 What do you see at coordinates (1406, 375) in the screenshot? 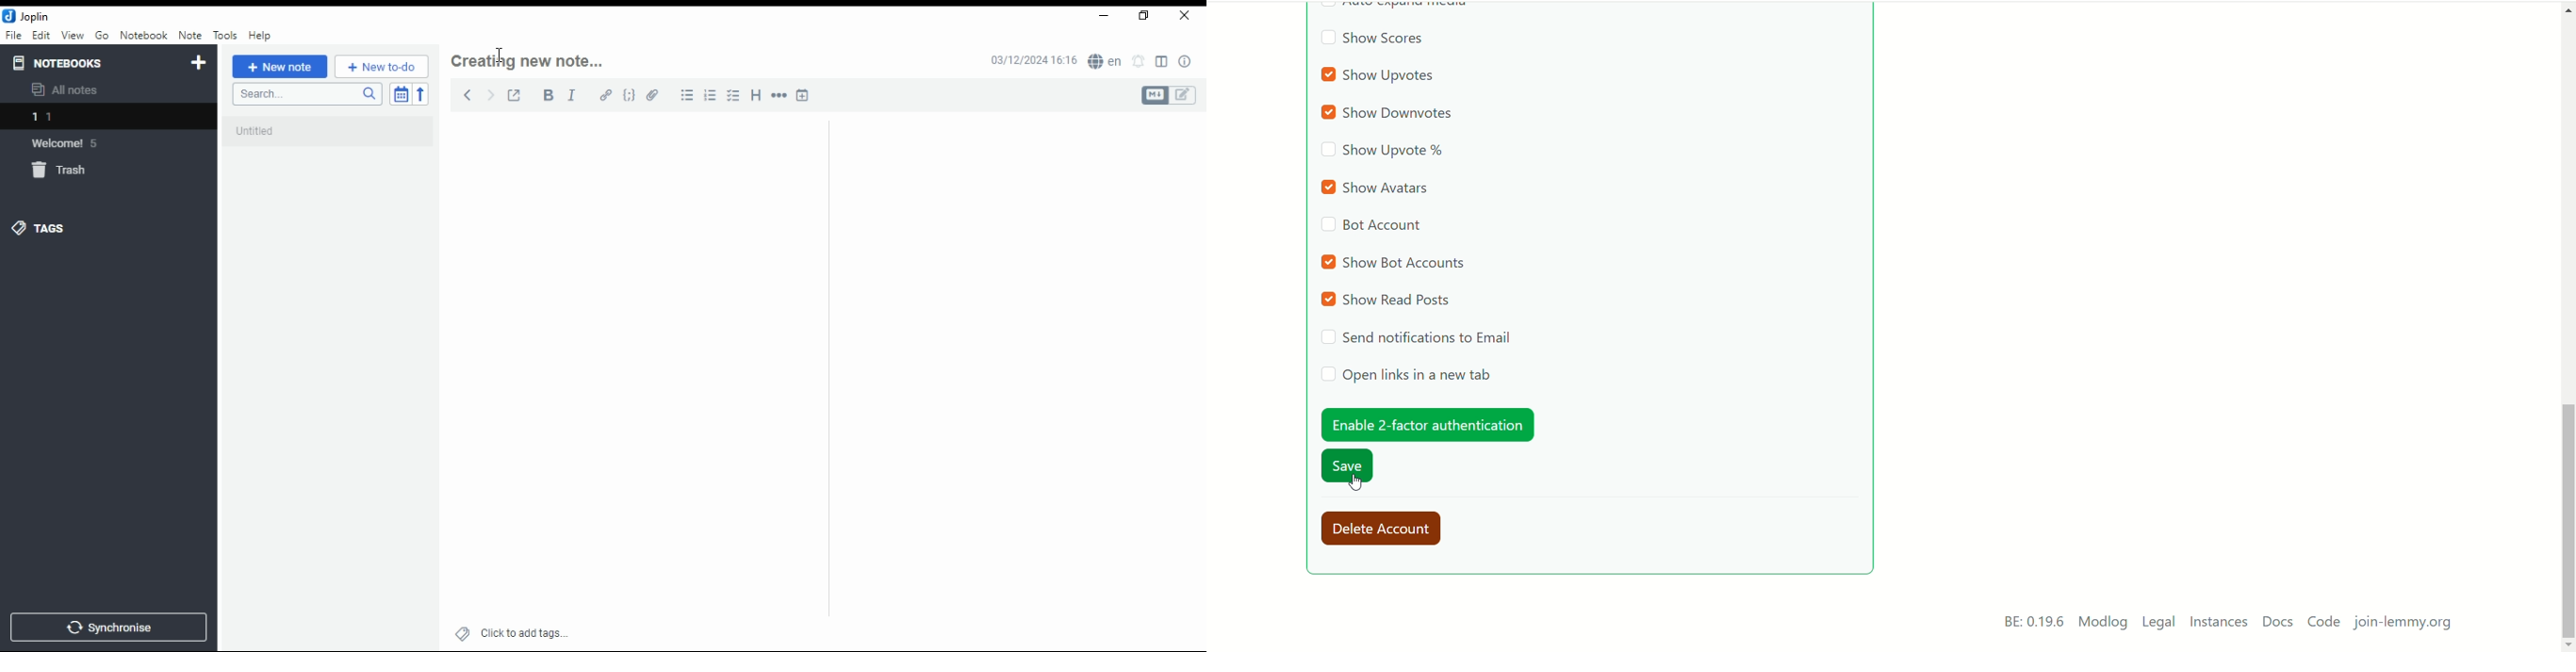
I see `open link in new tab` at bounding box center [1406, 375].